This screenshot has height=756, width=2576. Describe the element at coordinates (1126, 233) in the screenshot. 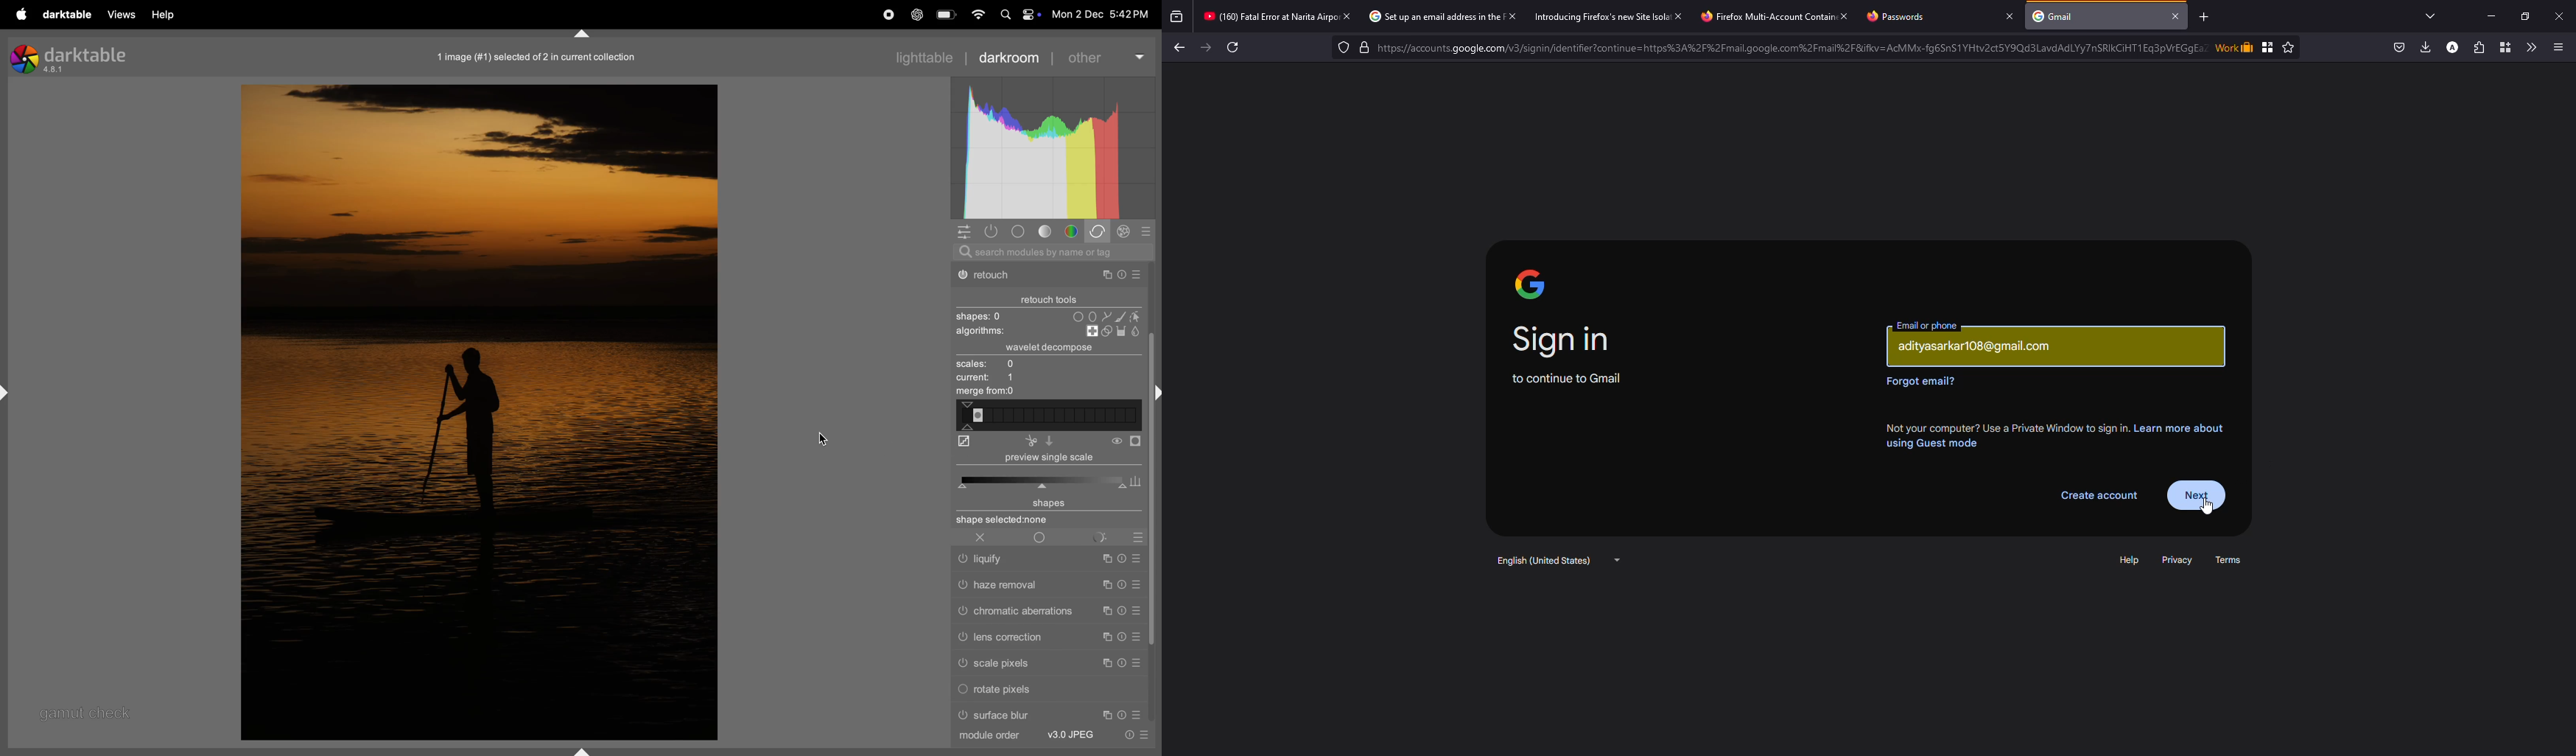

I see `effect` at that location.